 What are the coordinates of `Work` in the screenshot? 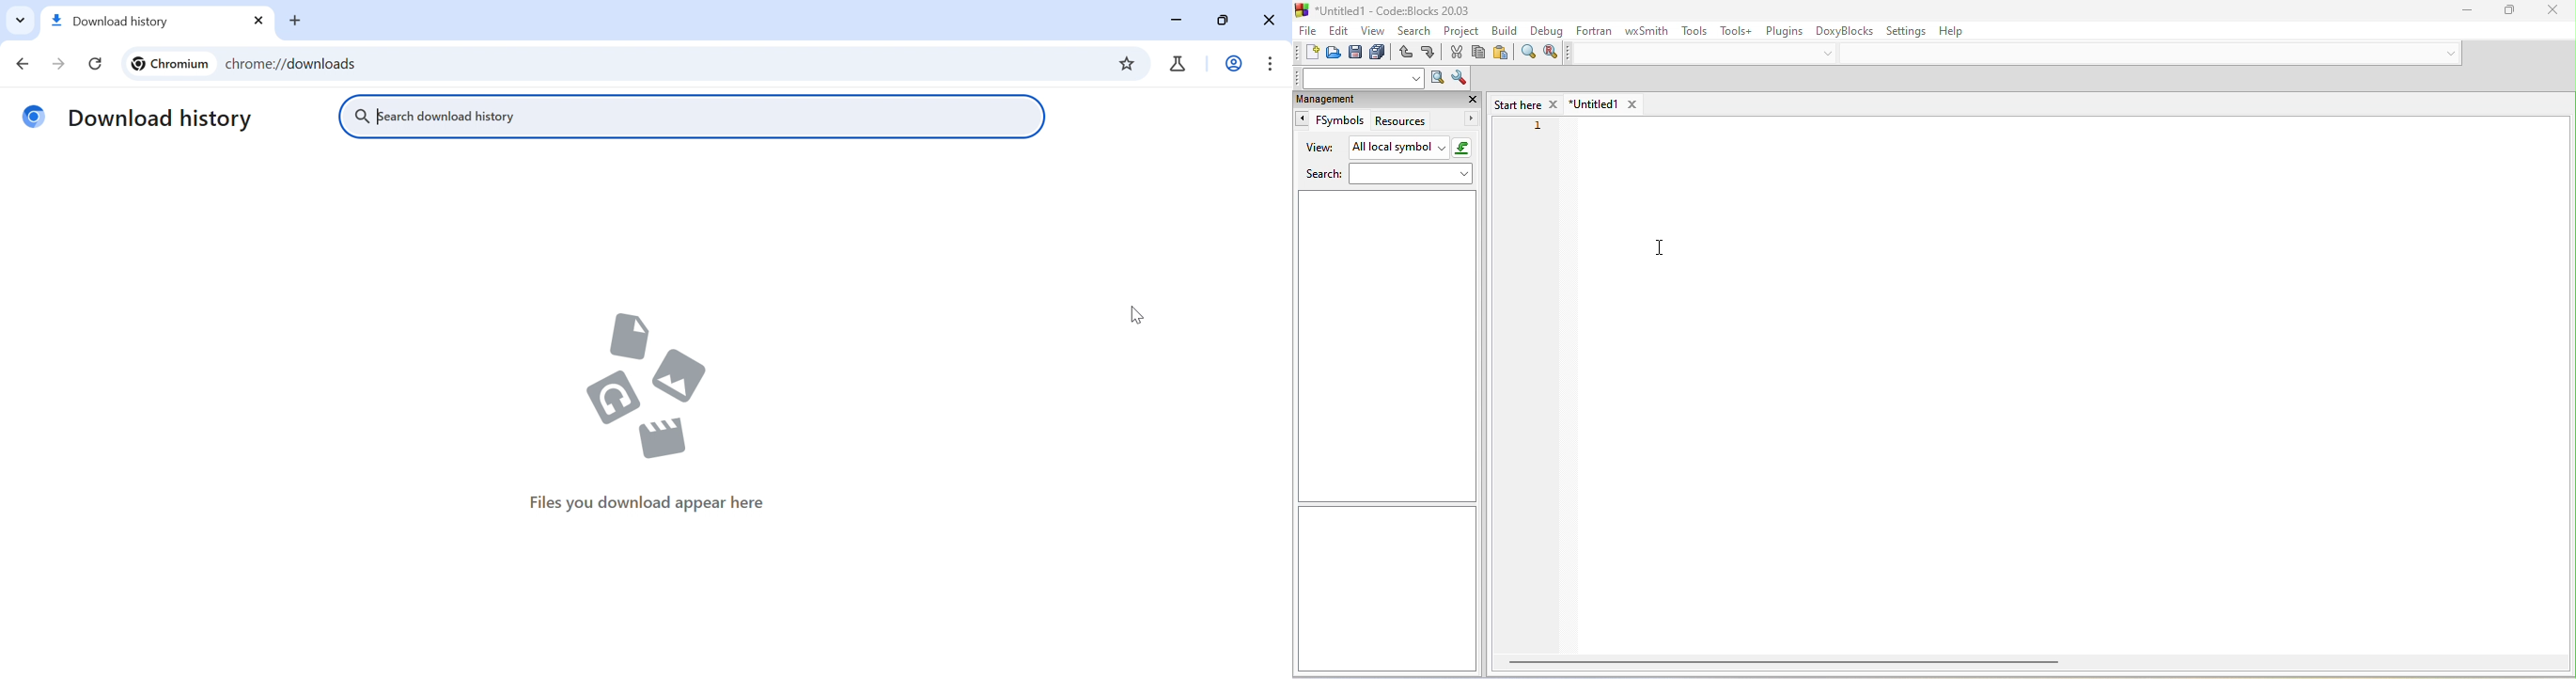 It's located at (1235, 65).